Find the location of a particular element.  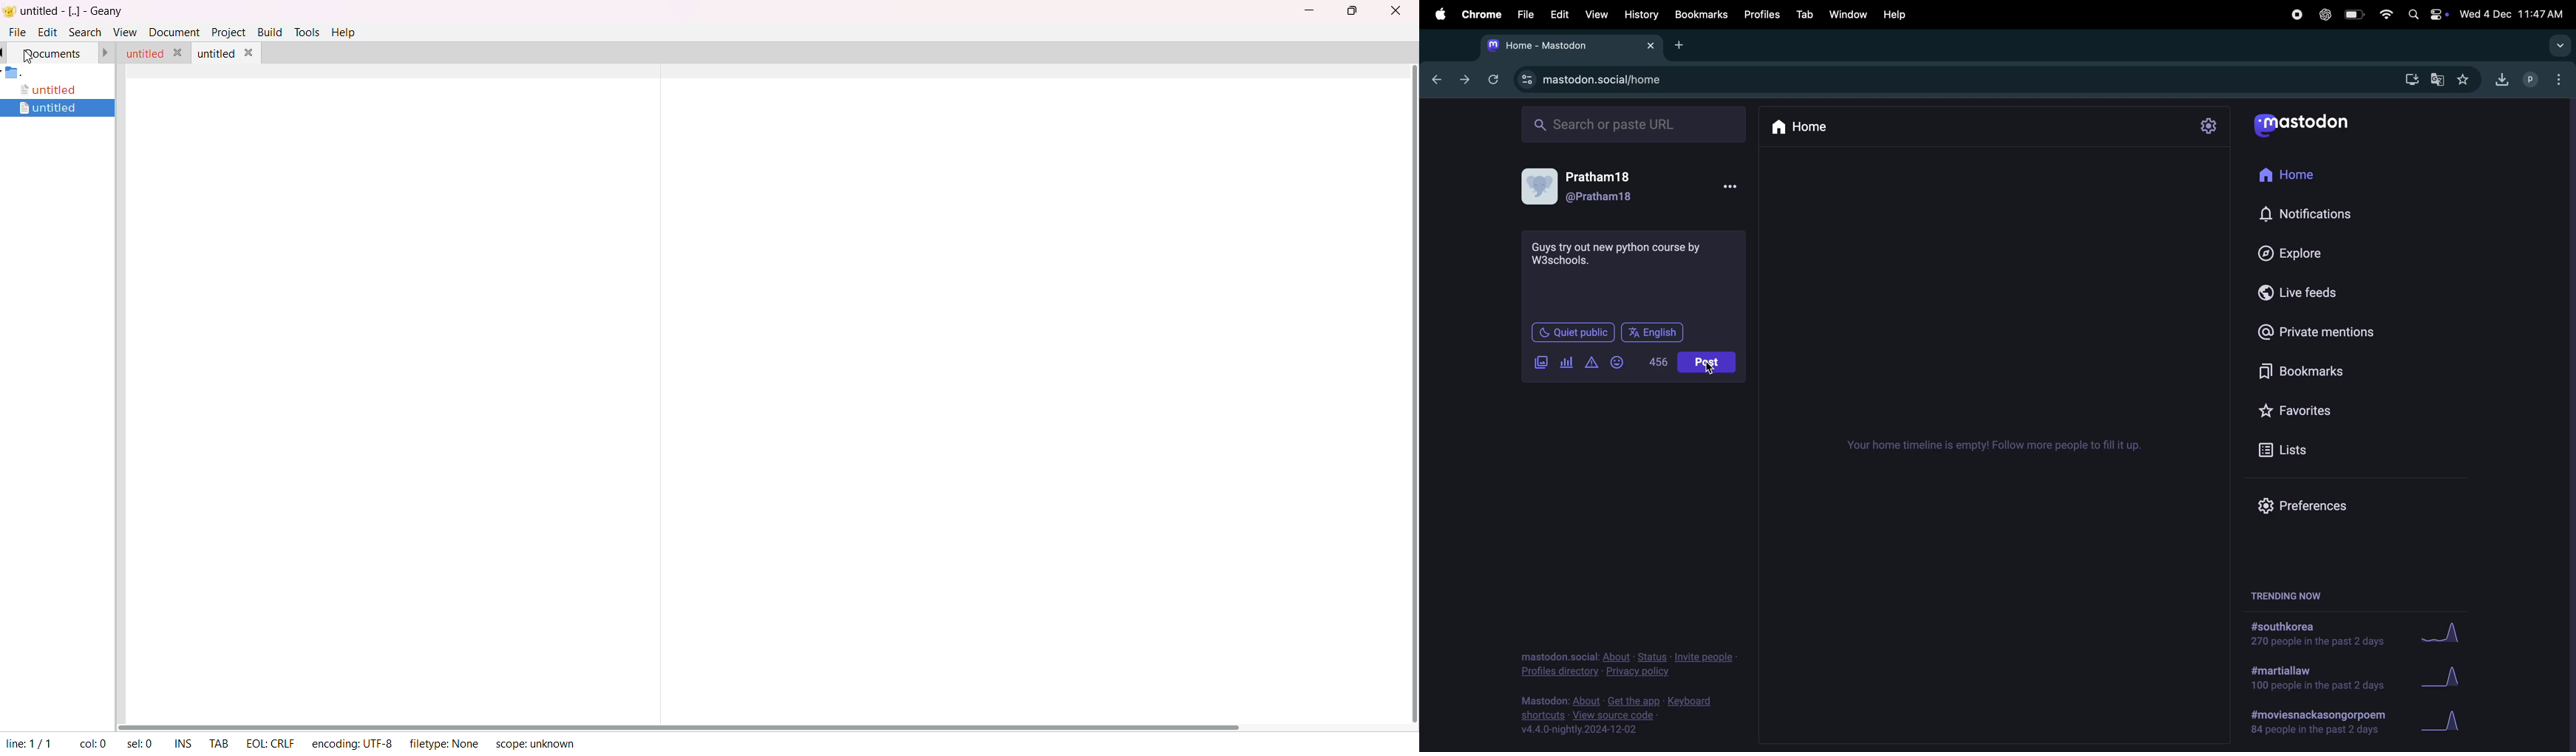

Home is located at coordinates (1808, 129).